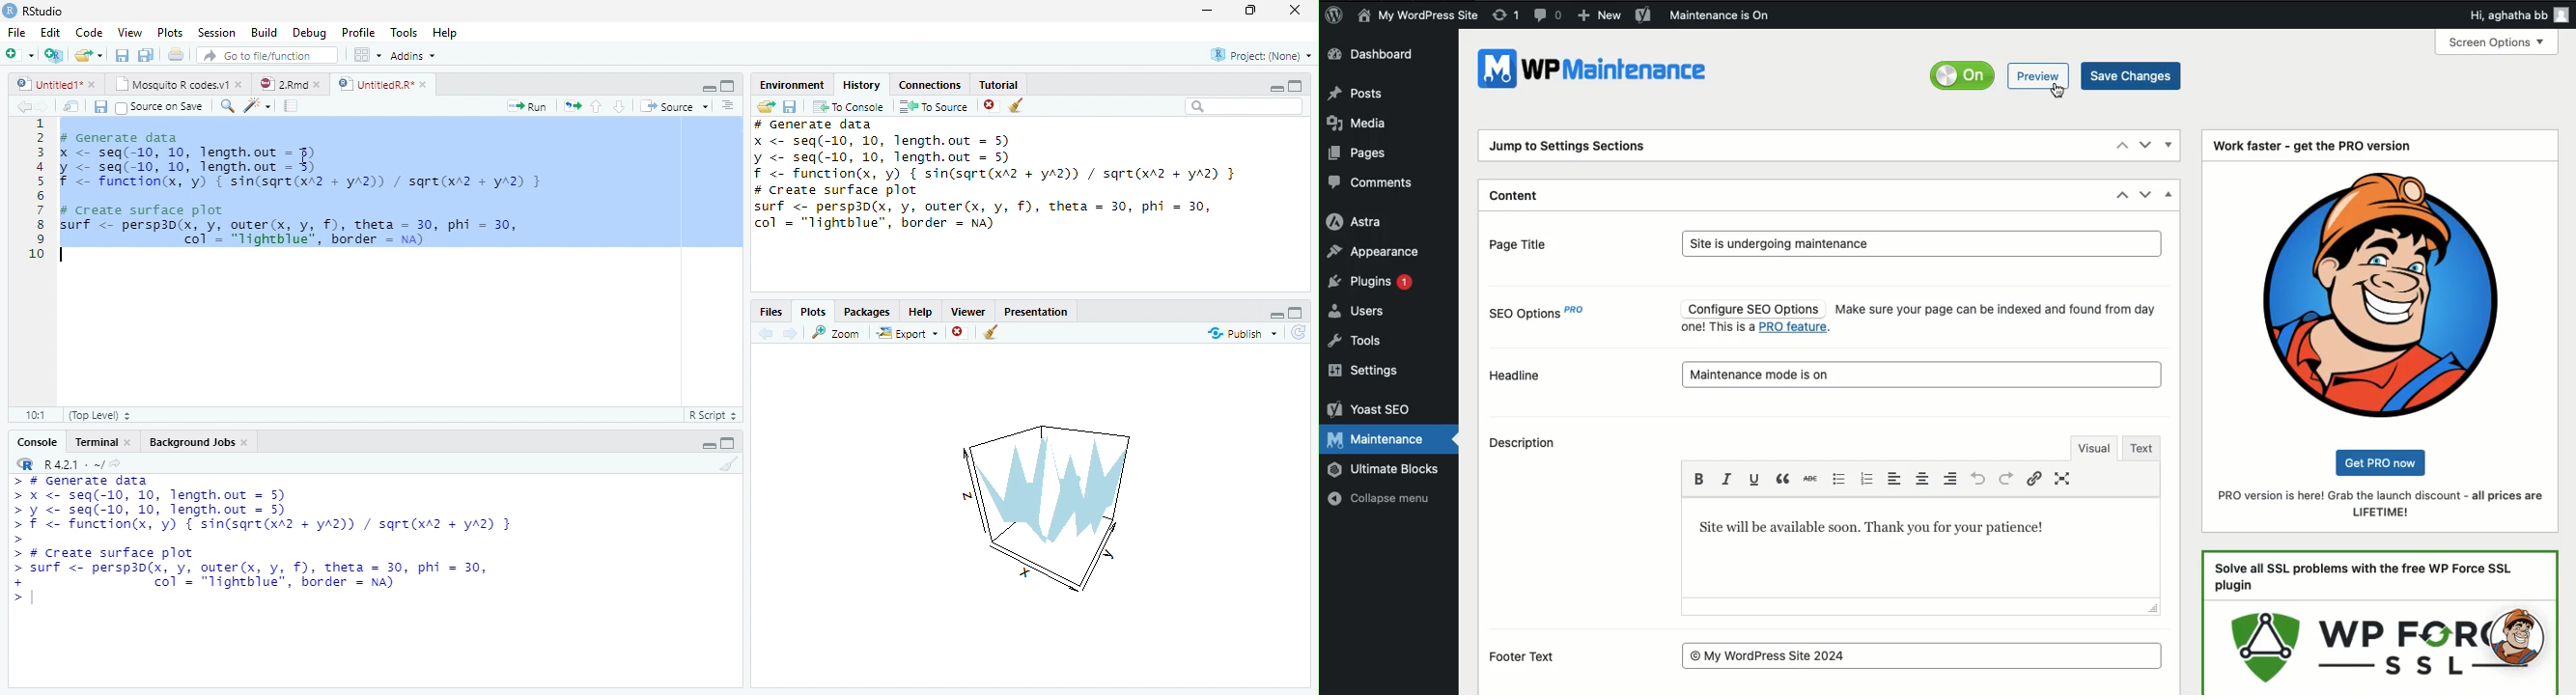  What do you see at coordinates (359, 32) in the screenshot?
I see `Profile` at bounding box center [359, 32].